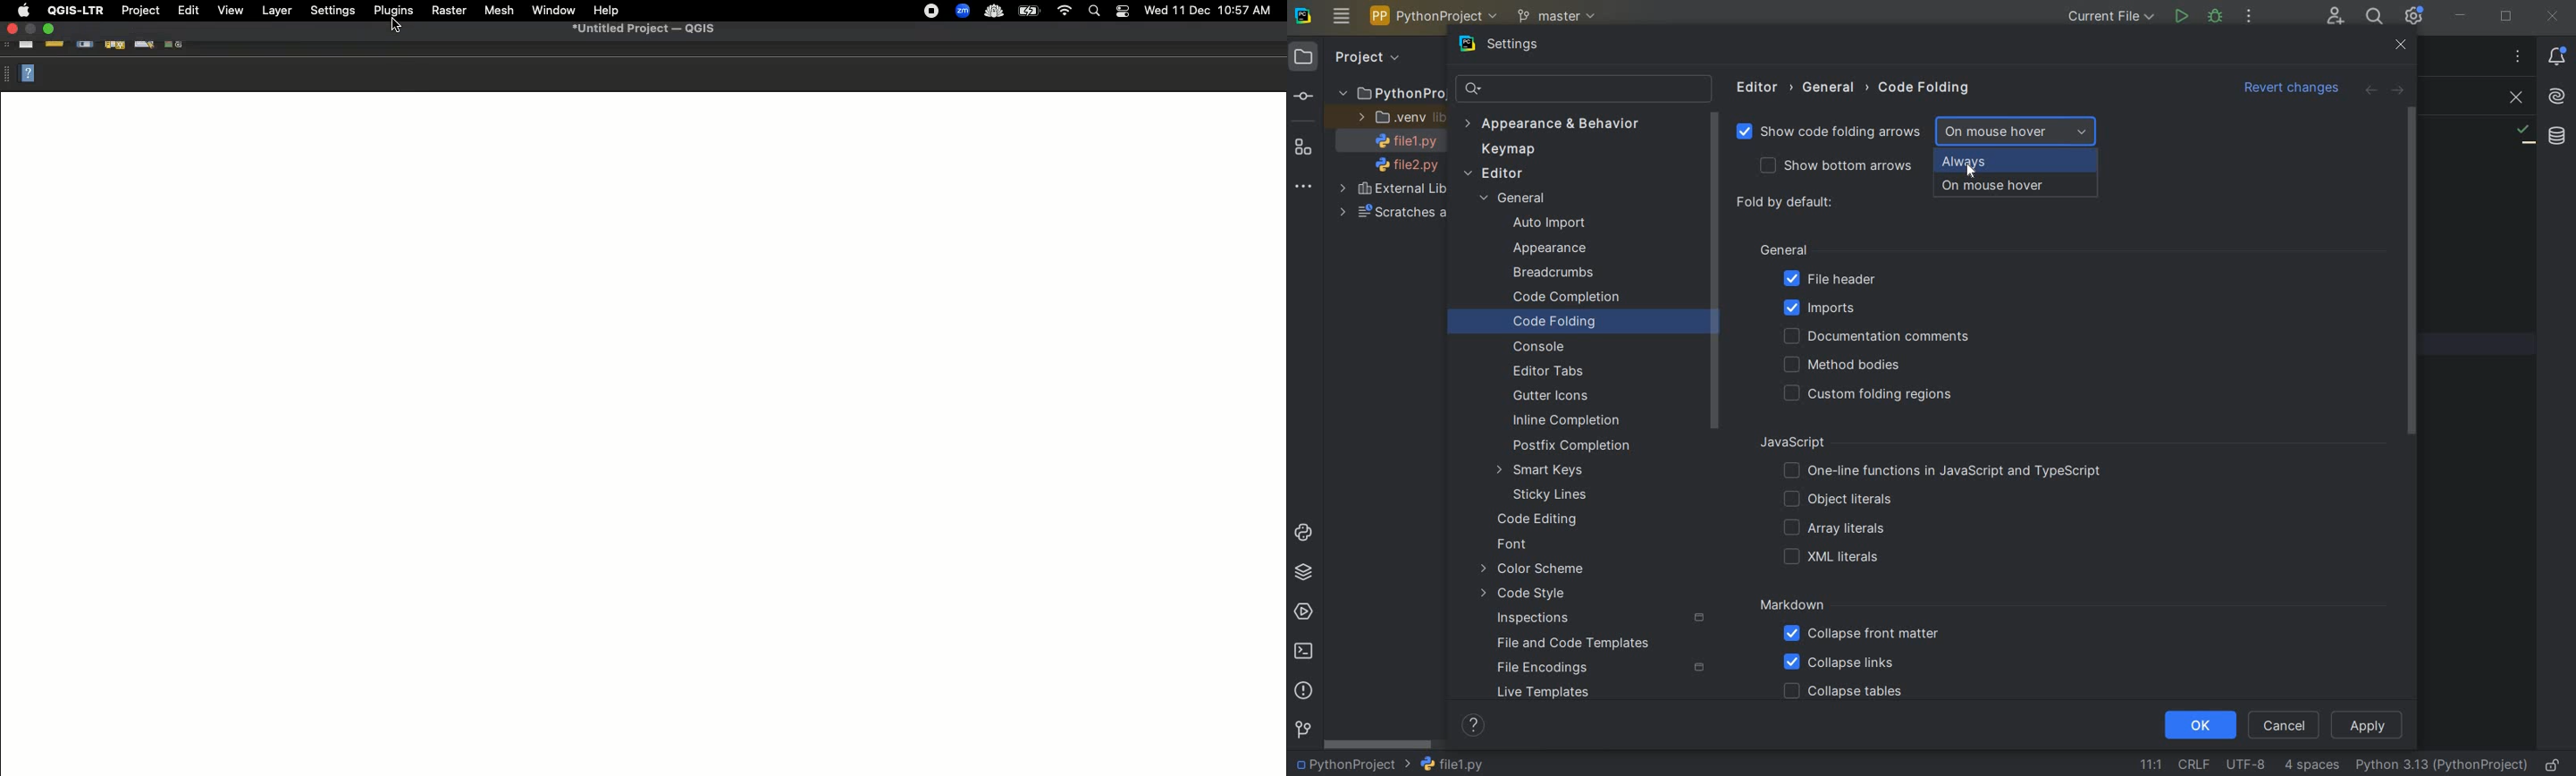 This screenshot has width=2576, height=784. I want to click on MASTER, so click(1559, 17).